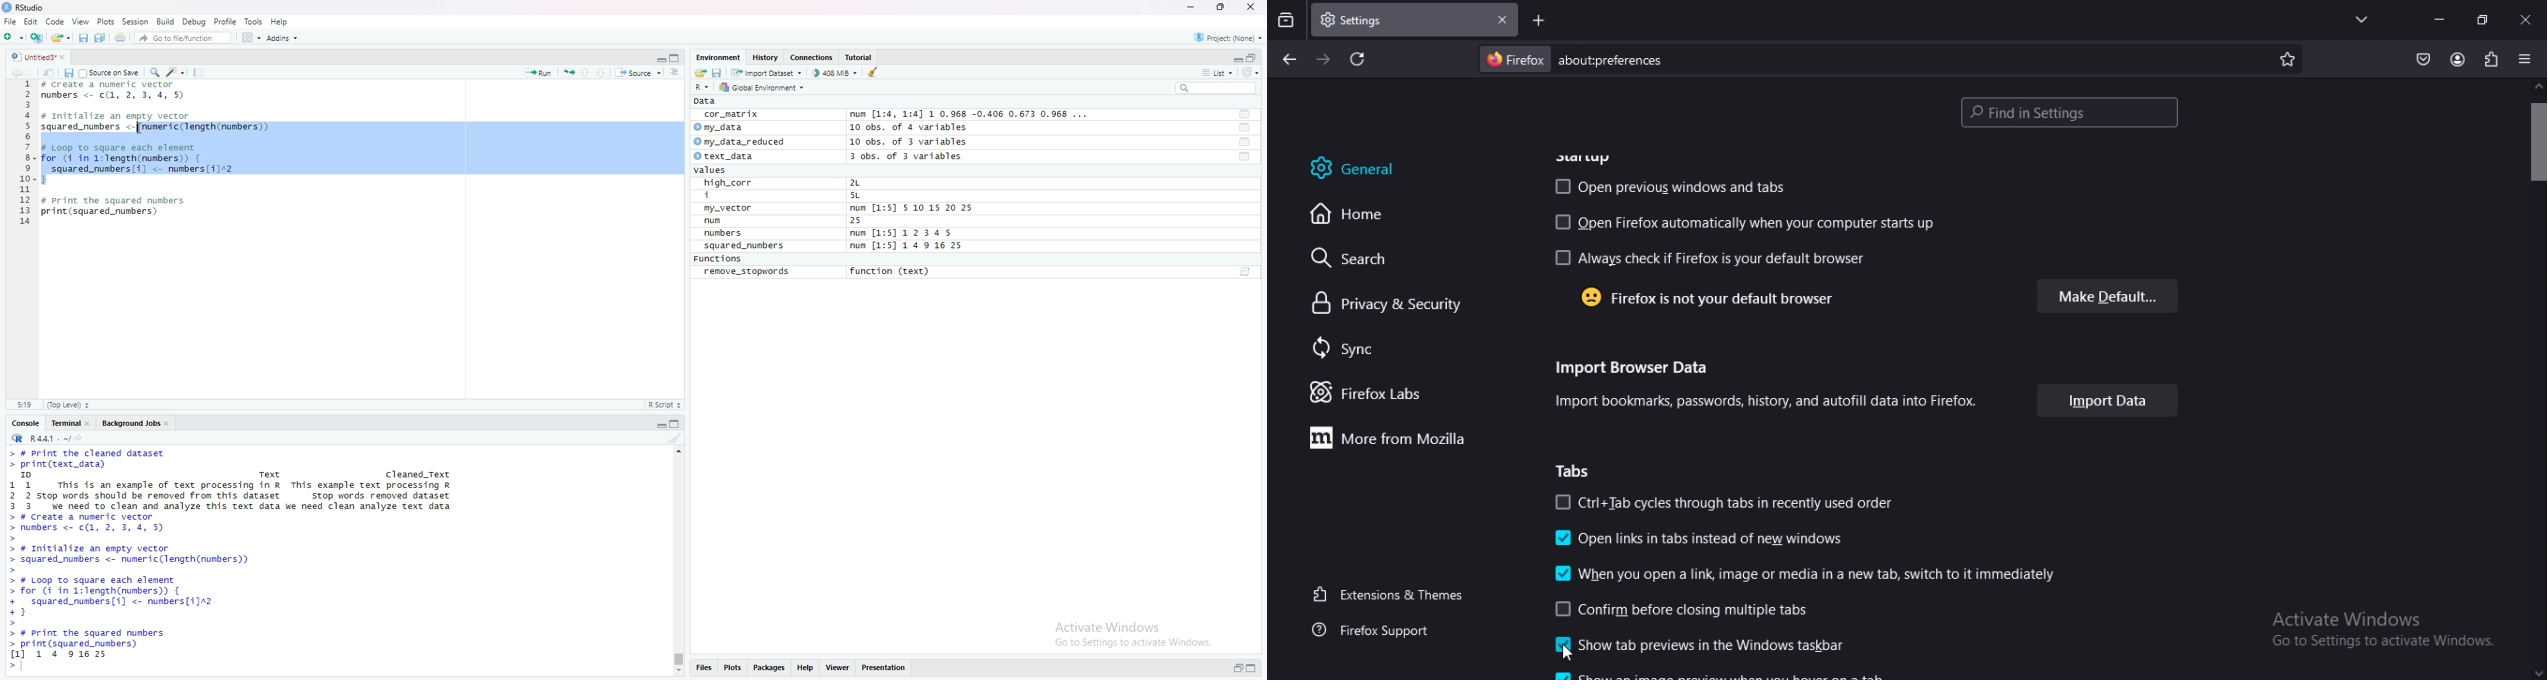  What do you see at coordinates (68, 405) in the screenshot?
I see `(Top Level)` at bounding box center [68, 405].